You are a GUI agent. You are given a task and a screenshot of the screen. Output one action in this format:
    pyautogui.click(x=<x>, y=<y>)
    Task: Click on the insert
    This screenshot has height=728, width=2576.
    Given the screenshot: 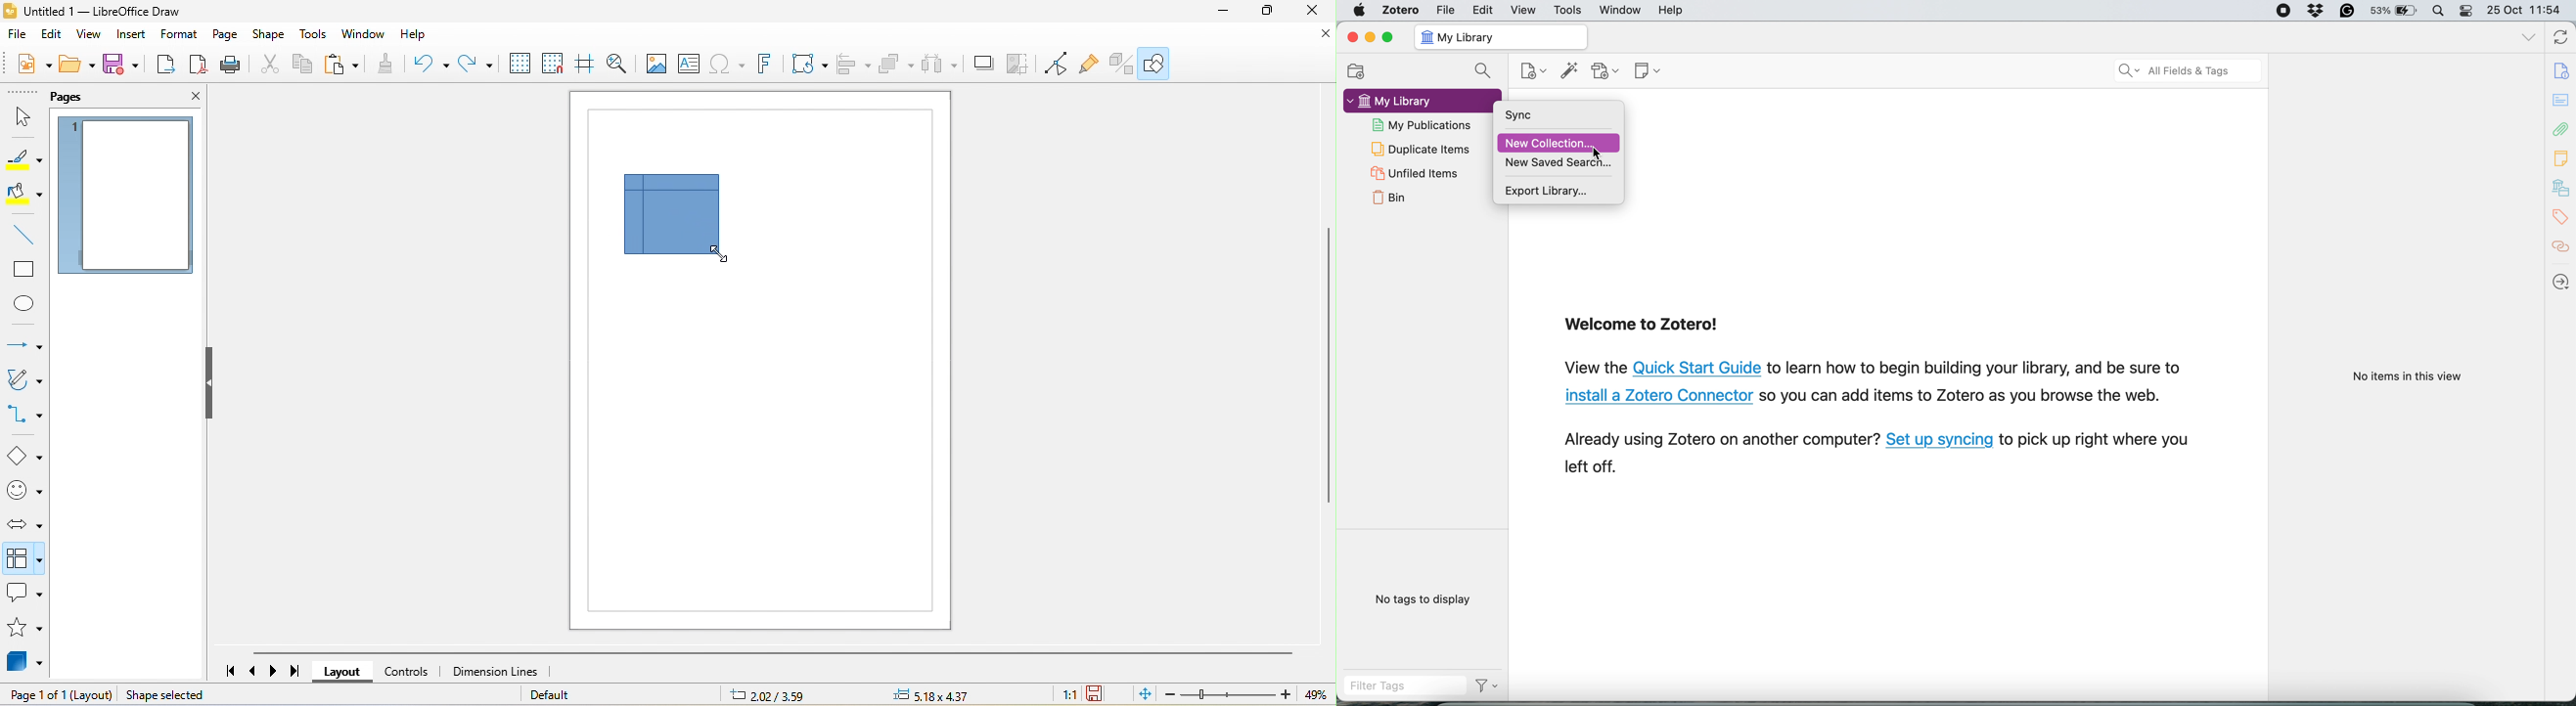 What is the action you would take?
    pyautogui.click(x=133, y=37)
    